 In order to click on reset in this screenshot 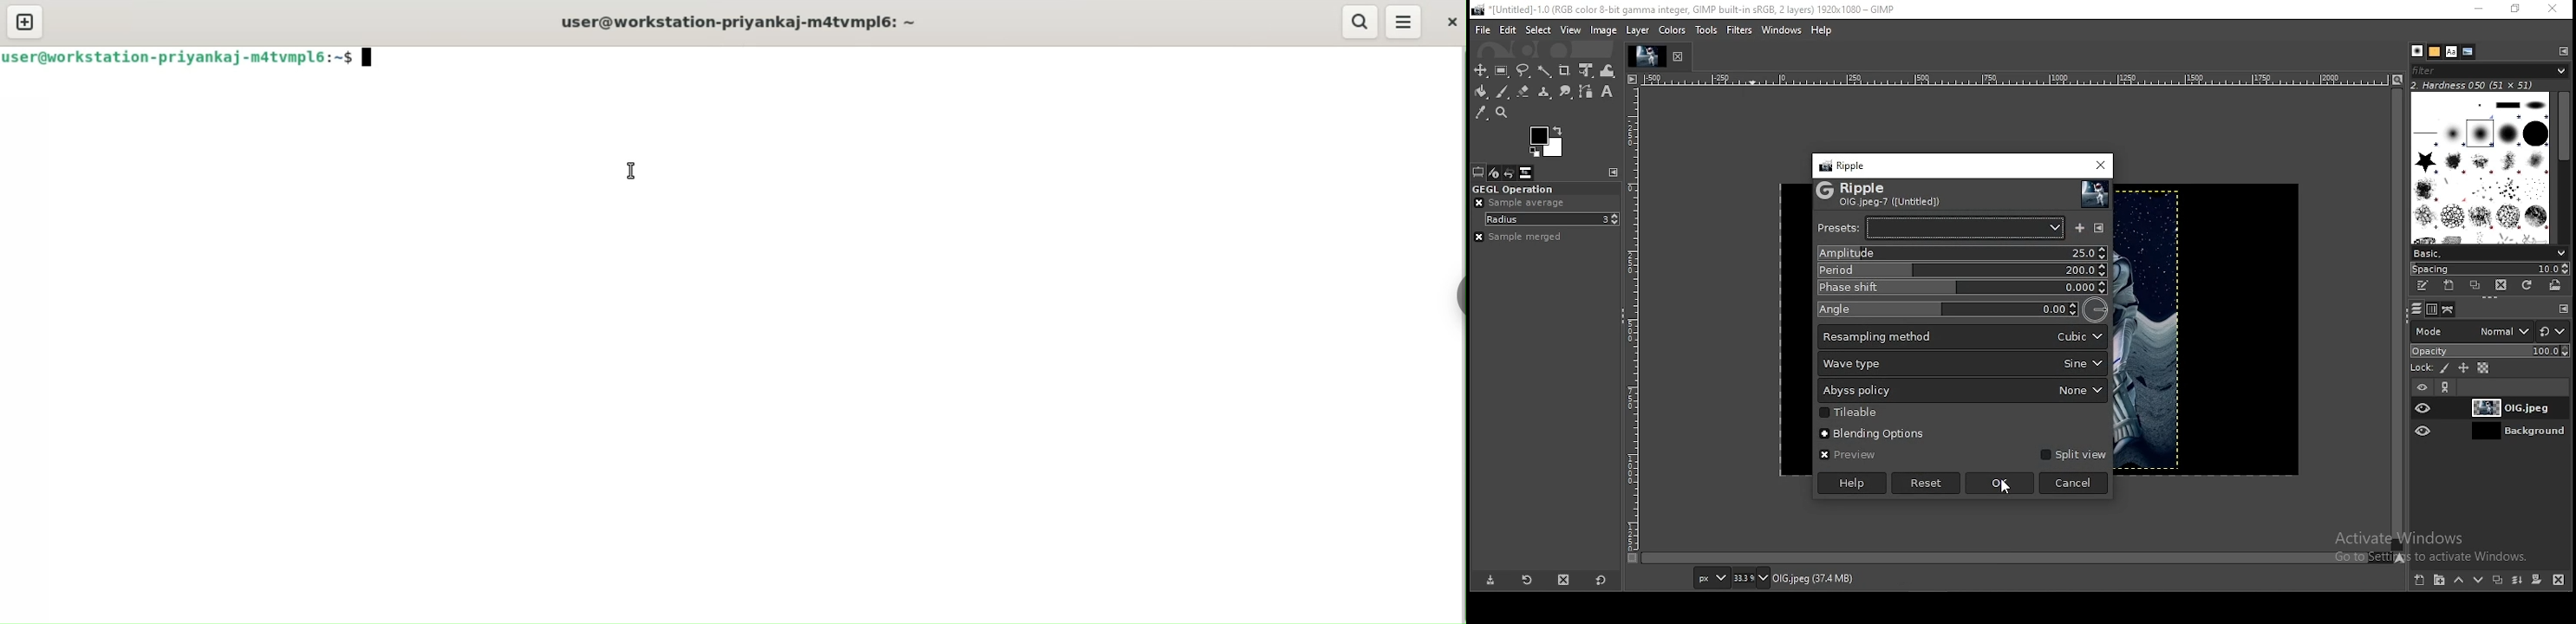, I will do `click(1926, 483)`.